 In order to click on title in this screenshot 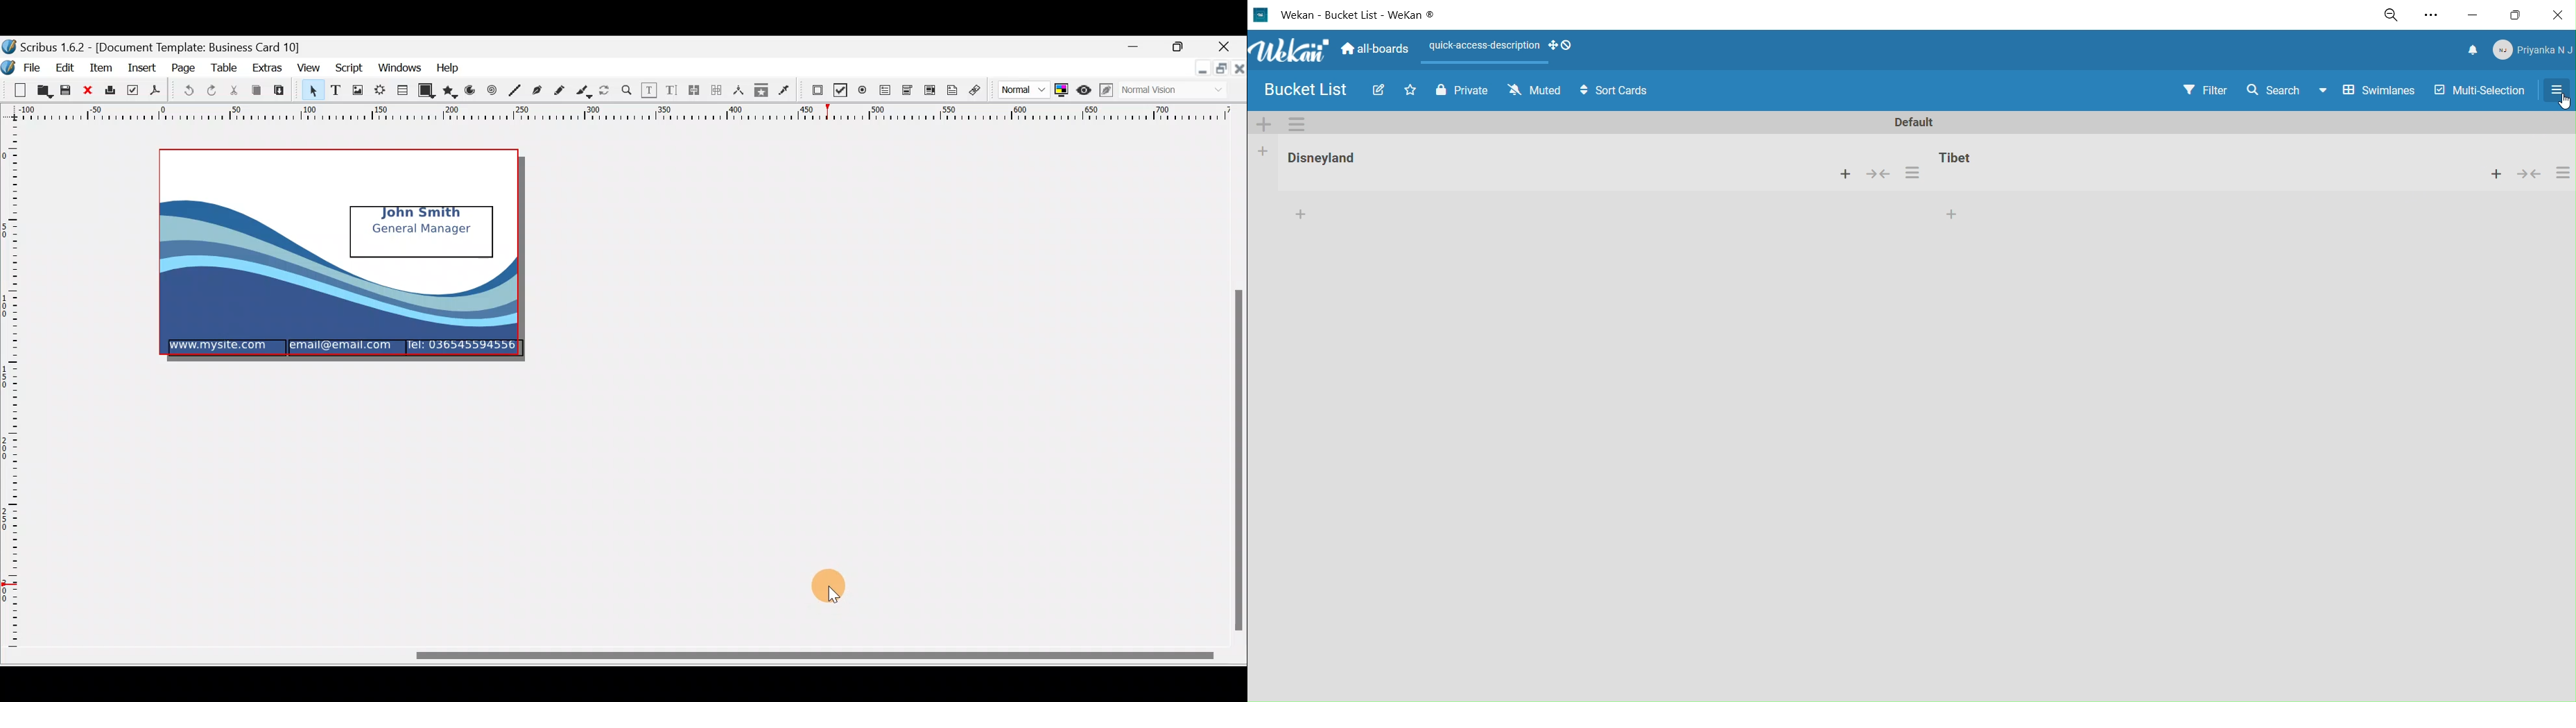, I will do `click(1368, 15)`.